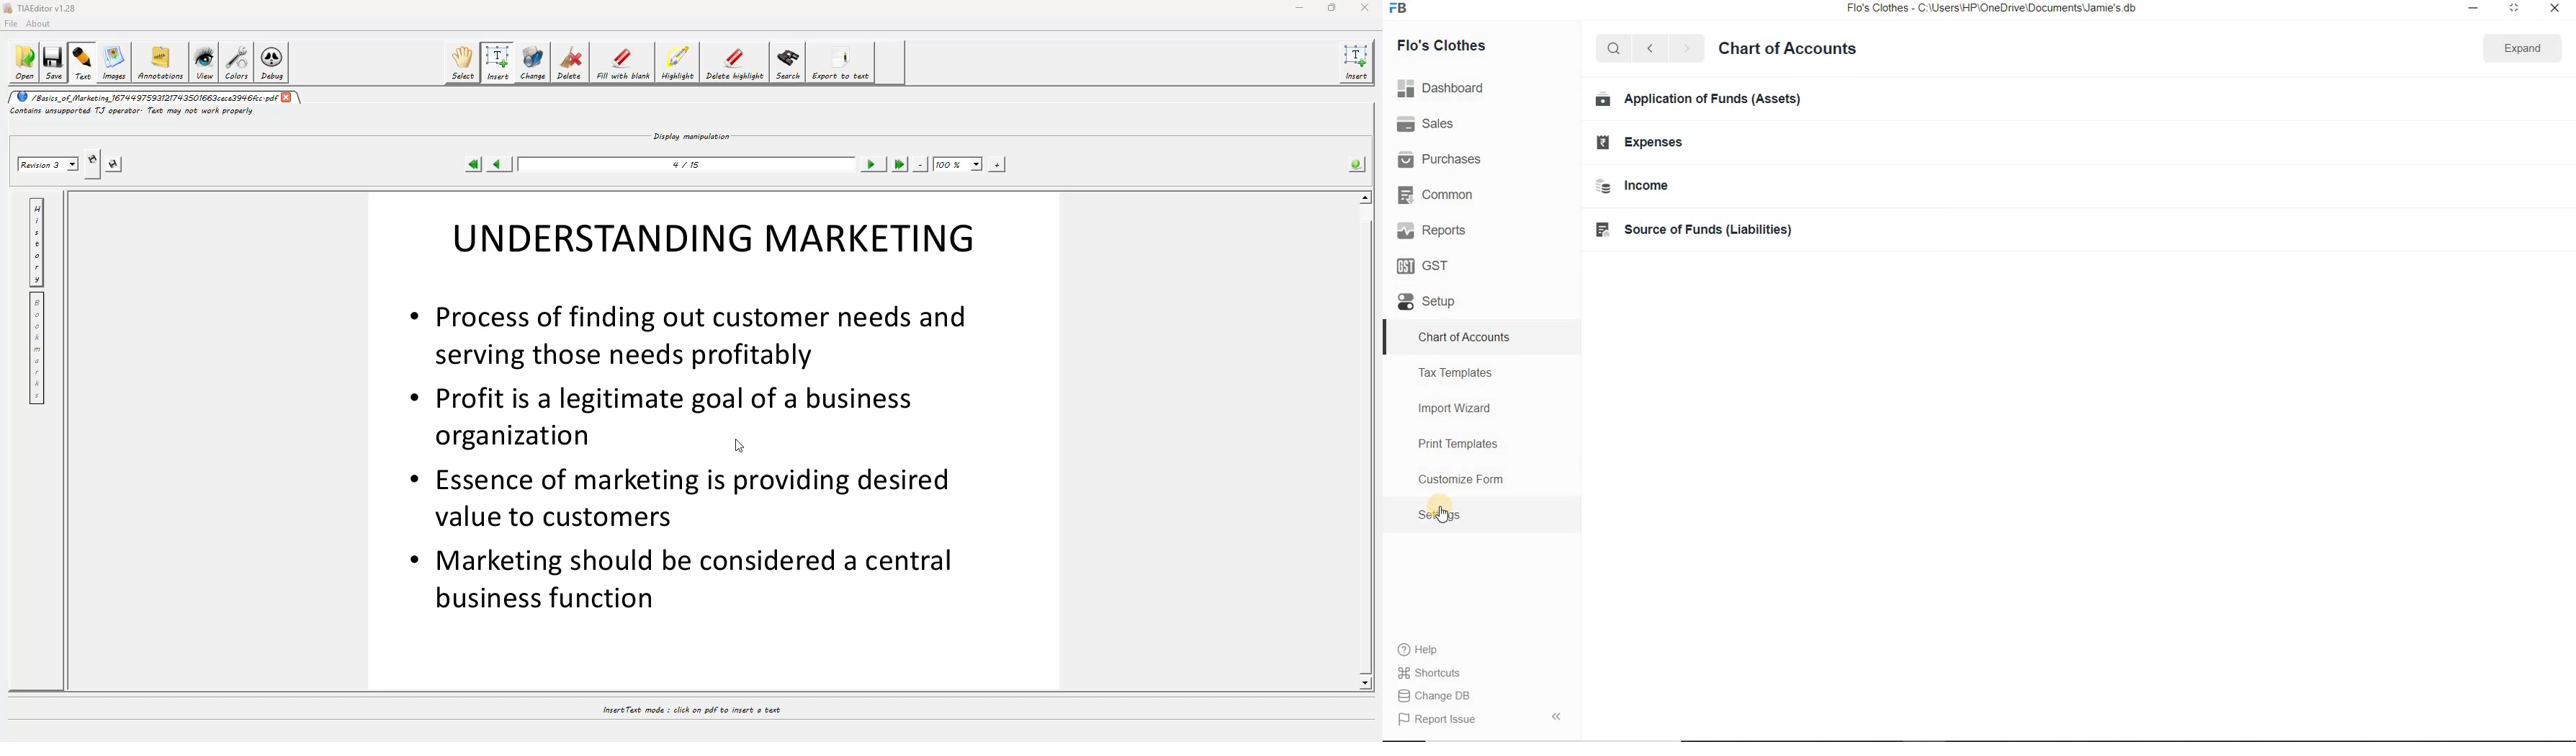 Image resolution: width=2576 pixels, height=756 pixels. I want to click on Tax Templates, so click(1481, 375).